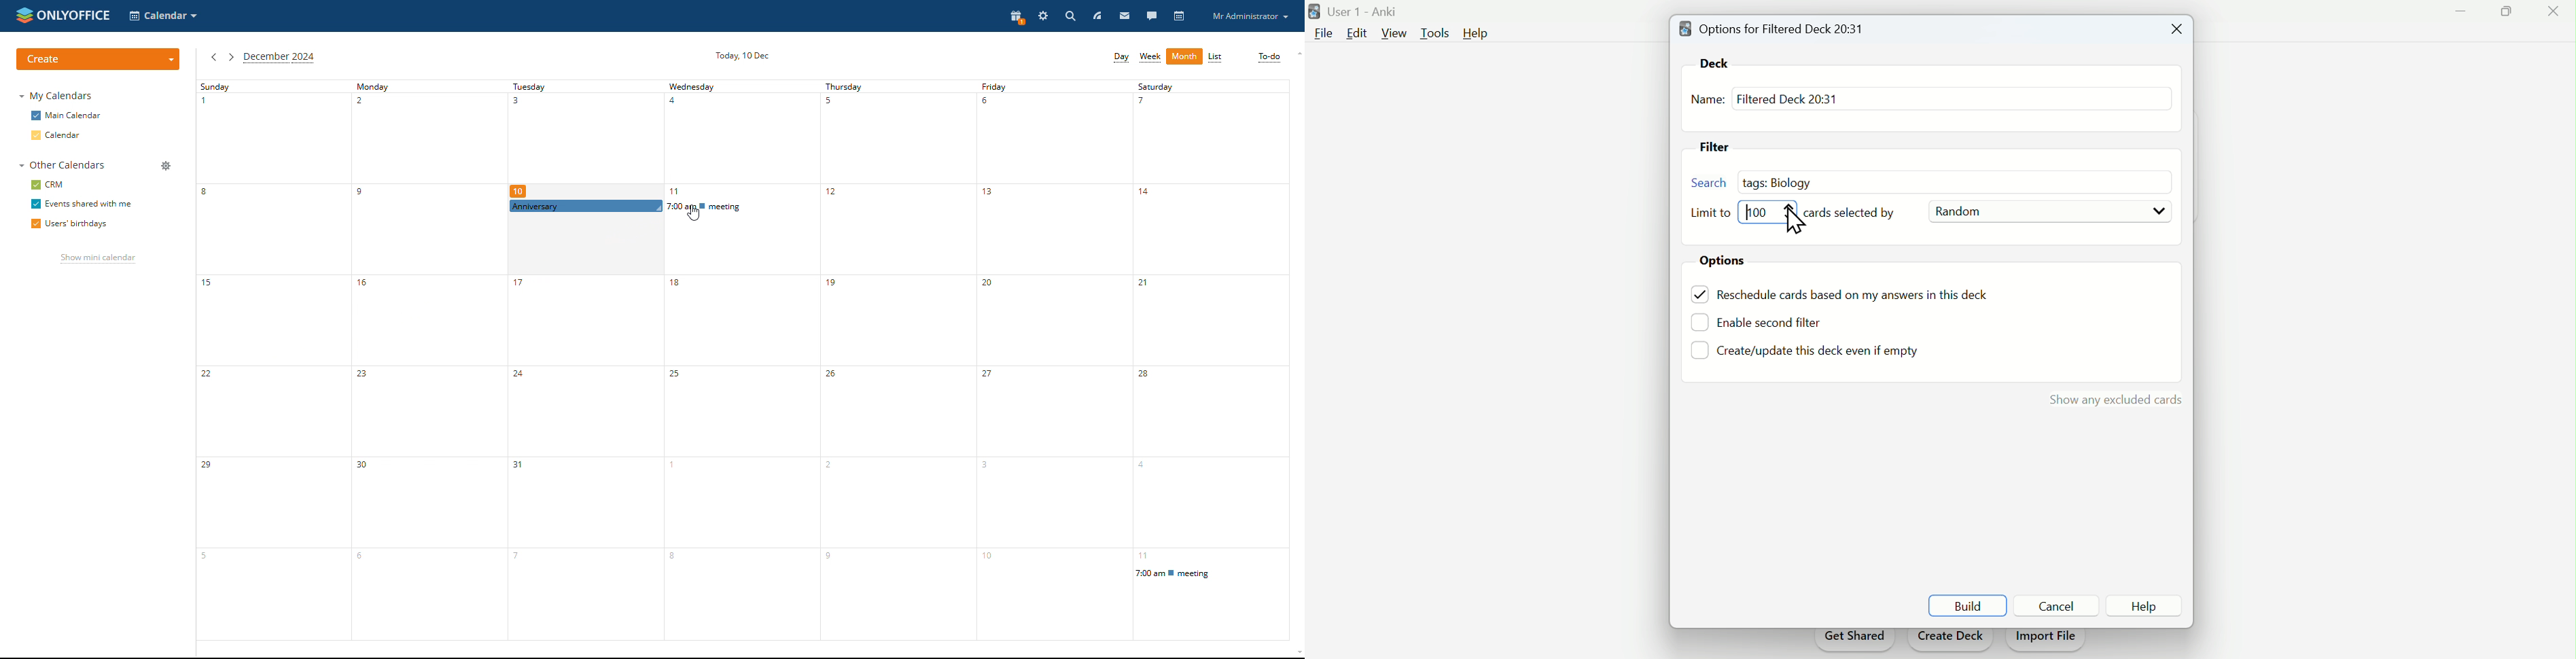 This screenshot has height=672, width=2576. Describe the element at coordinates (1728, 262) in the screenshot. I see `Options` at that location.